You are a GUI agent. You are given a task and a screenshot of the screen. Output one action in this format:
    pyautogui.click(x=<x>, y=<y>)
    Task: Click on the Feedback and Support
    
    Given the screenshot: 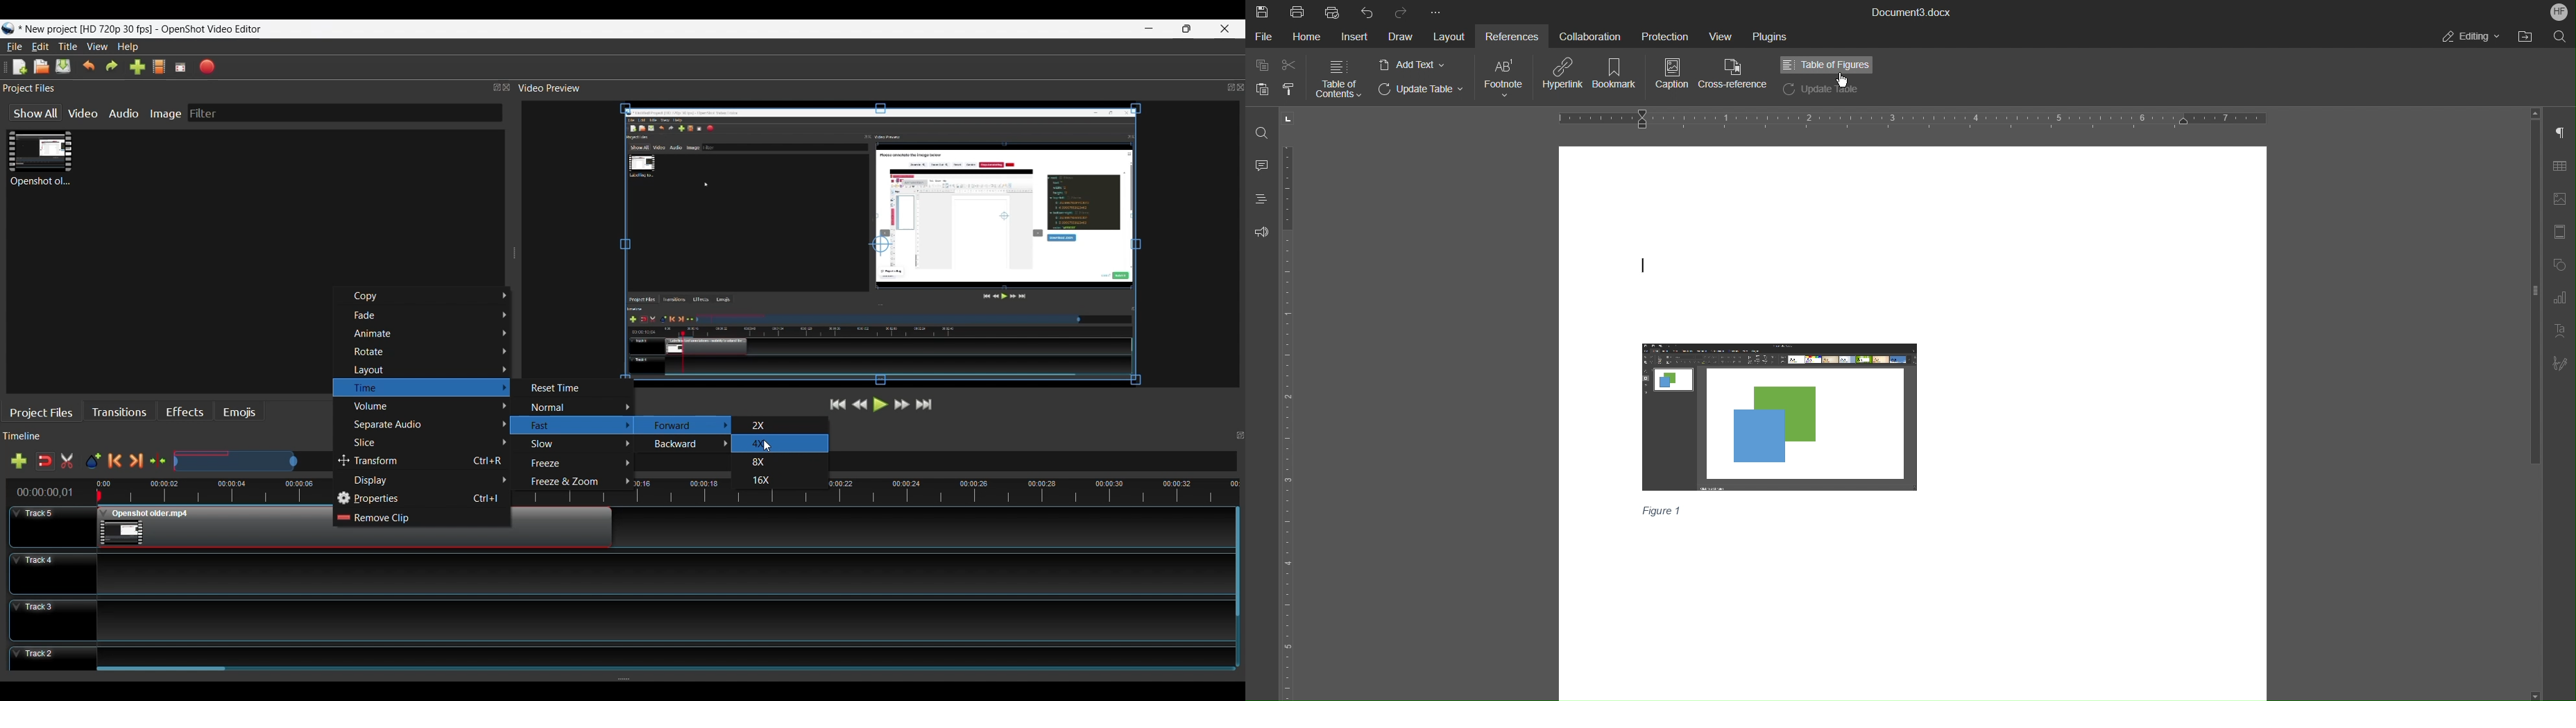 What is the action you would take?
    pyautogui.click(x=1261, y=233)
    